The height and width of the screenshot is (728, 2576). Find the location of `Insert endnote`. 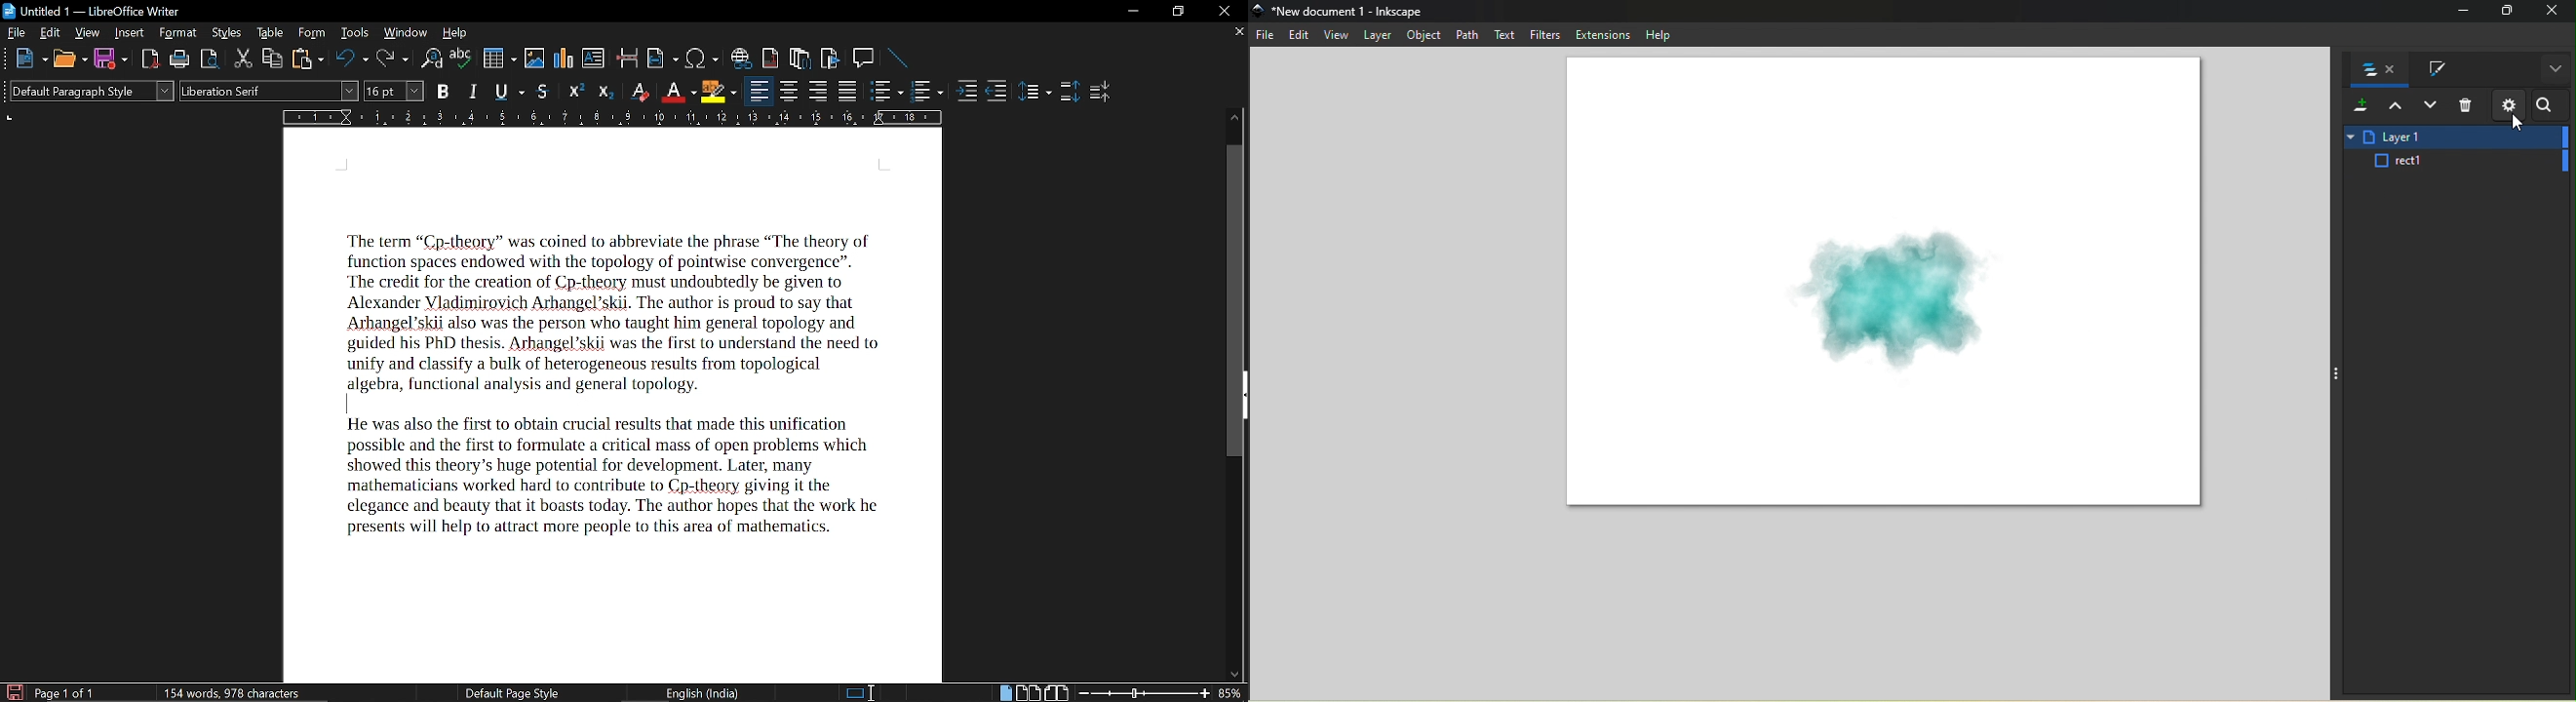

Insert endnote is located at coordinates (800, 59).